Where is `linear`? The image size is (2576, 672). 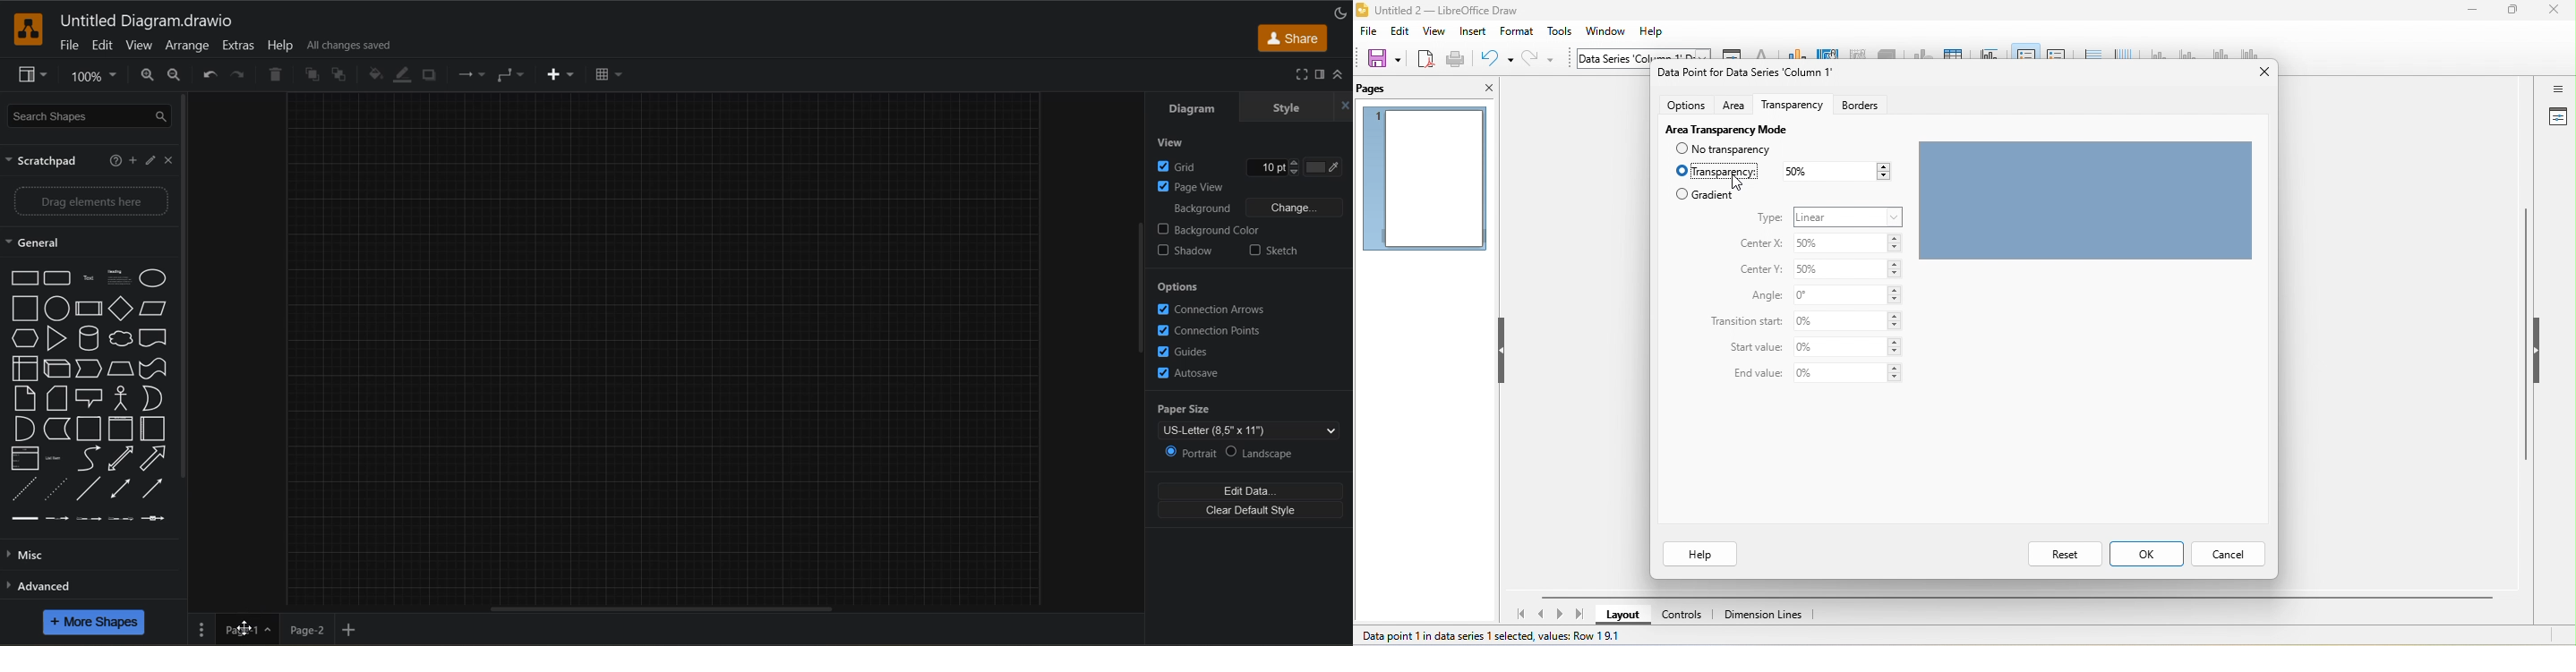
linear is located at coordinates (1847, 216).